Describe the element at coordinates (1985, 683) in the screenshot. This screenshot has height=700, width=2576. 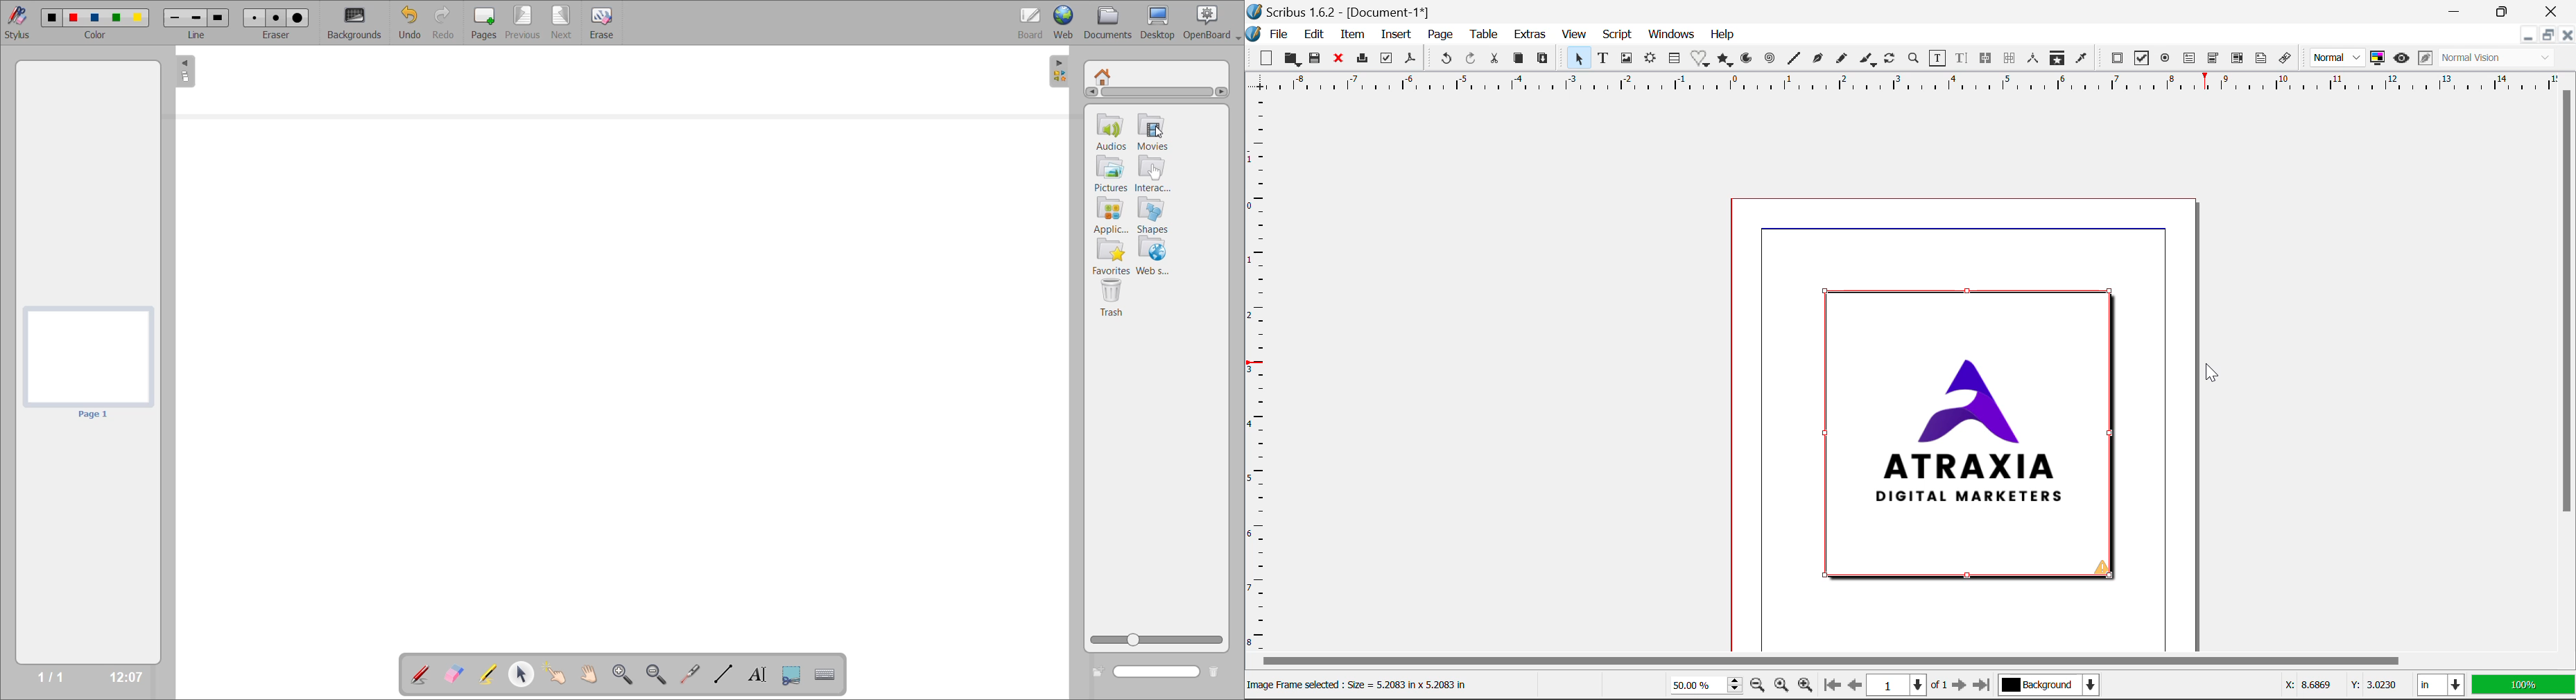
I see `Last page` at that location.